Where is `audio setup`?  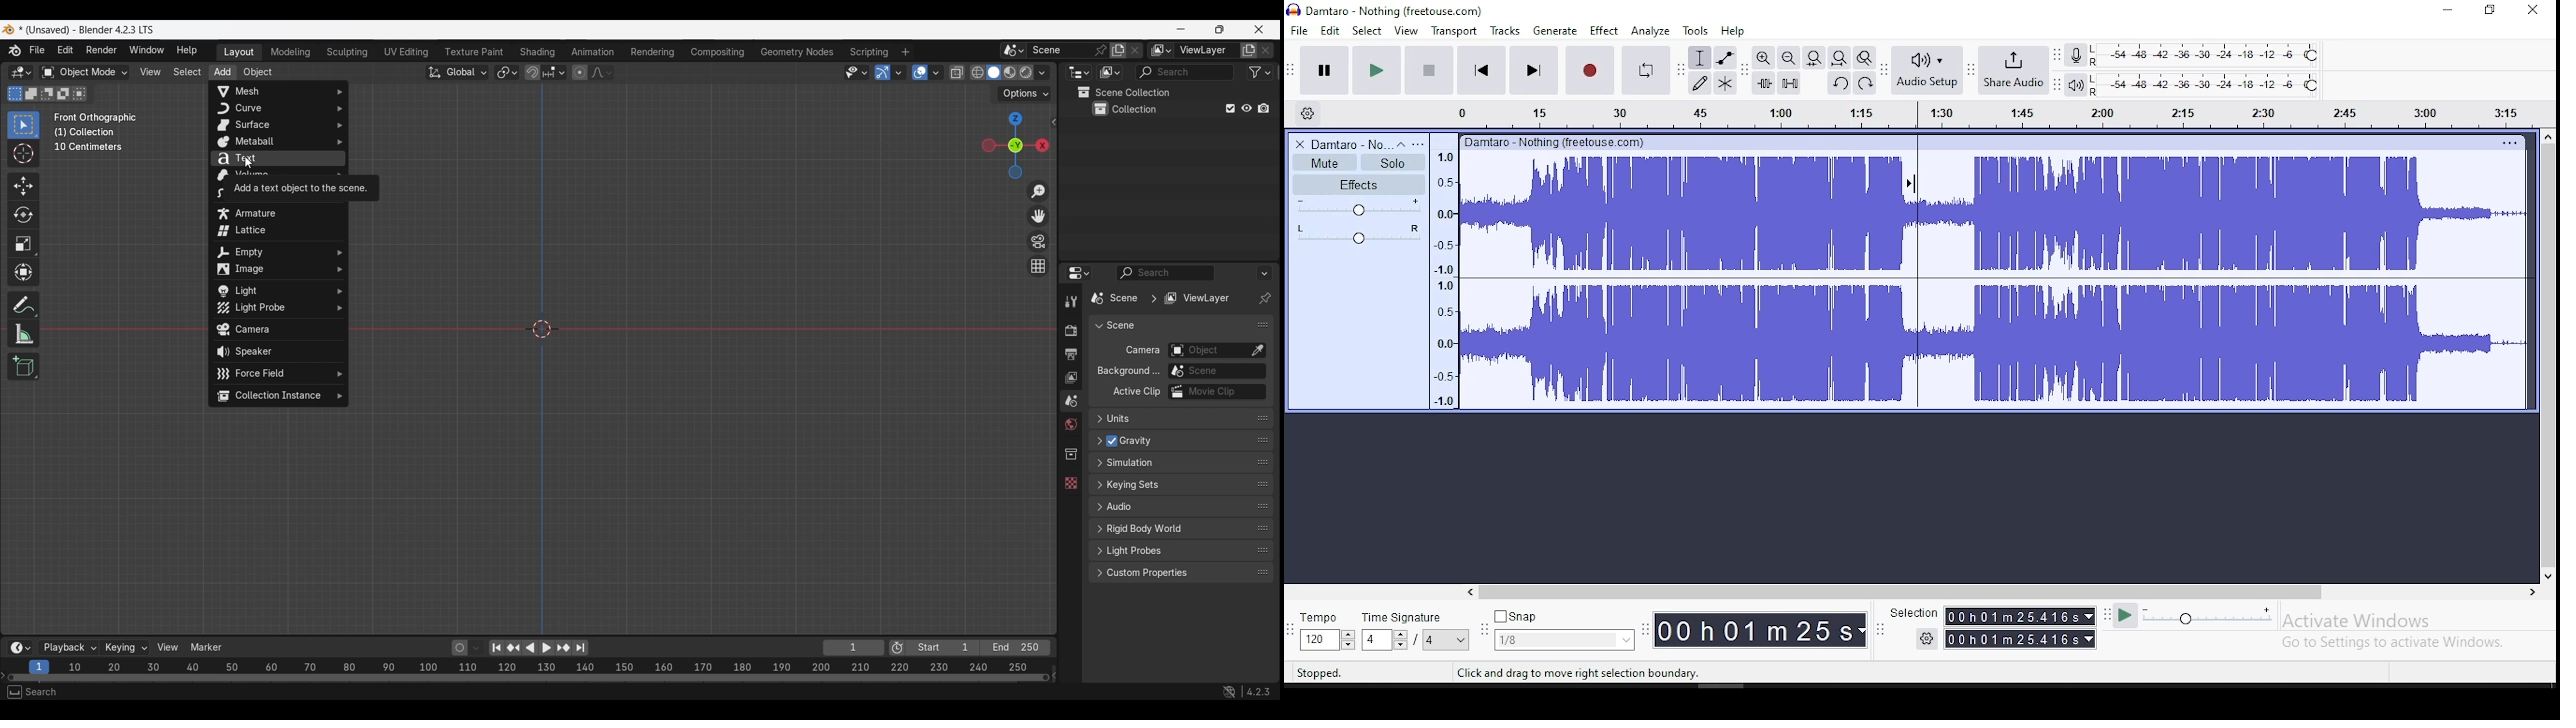
audio setup is located at coordinates (1927, 70).